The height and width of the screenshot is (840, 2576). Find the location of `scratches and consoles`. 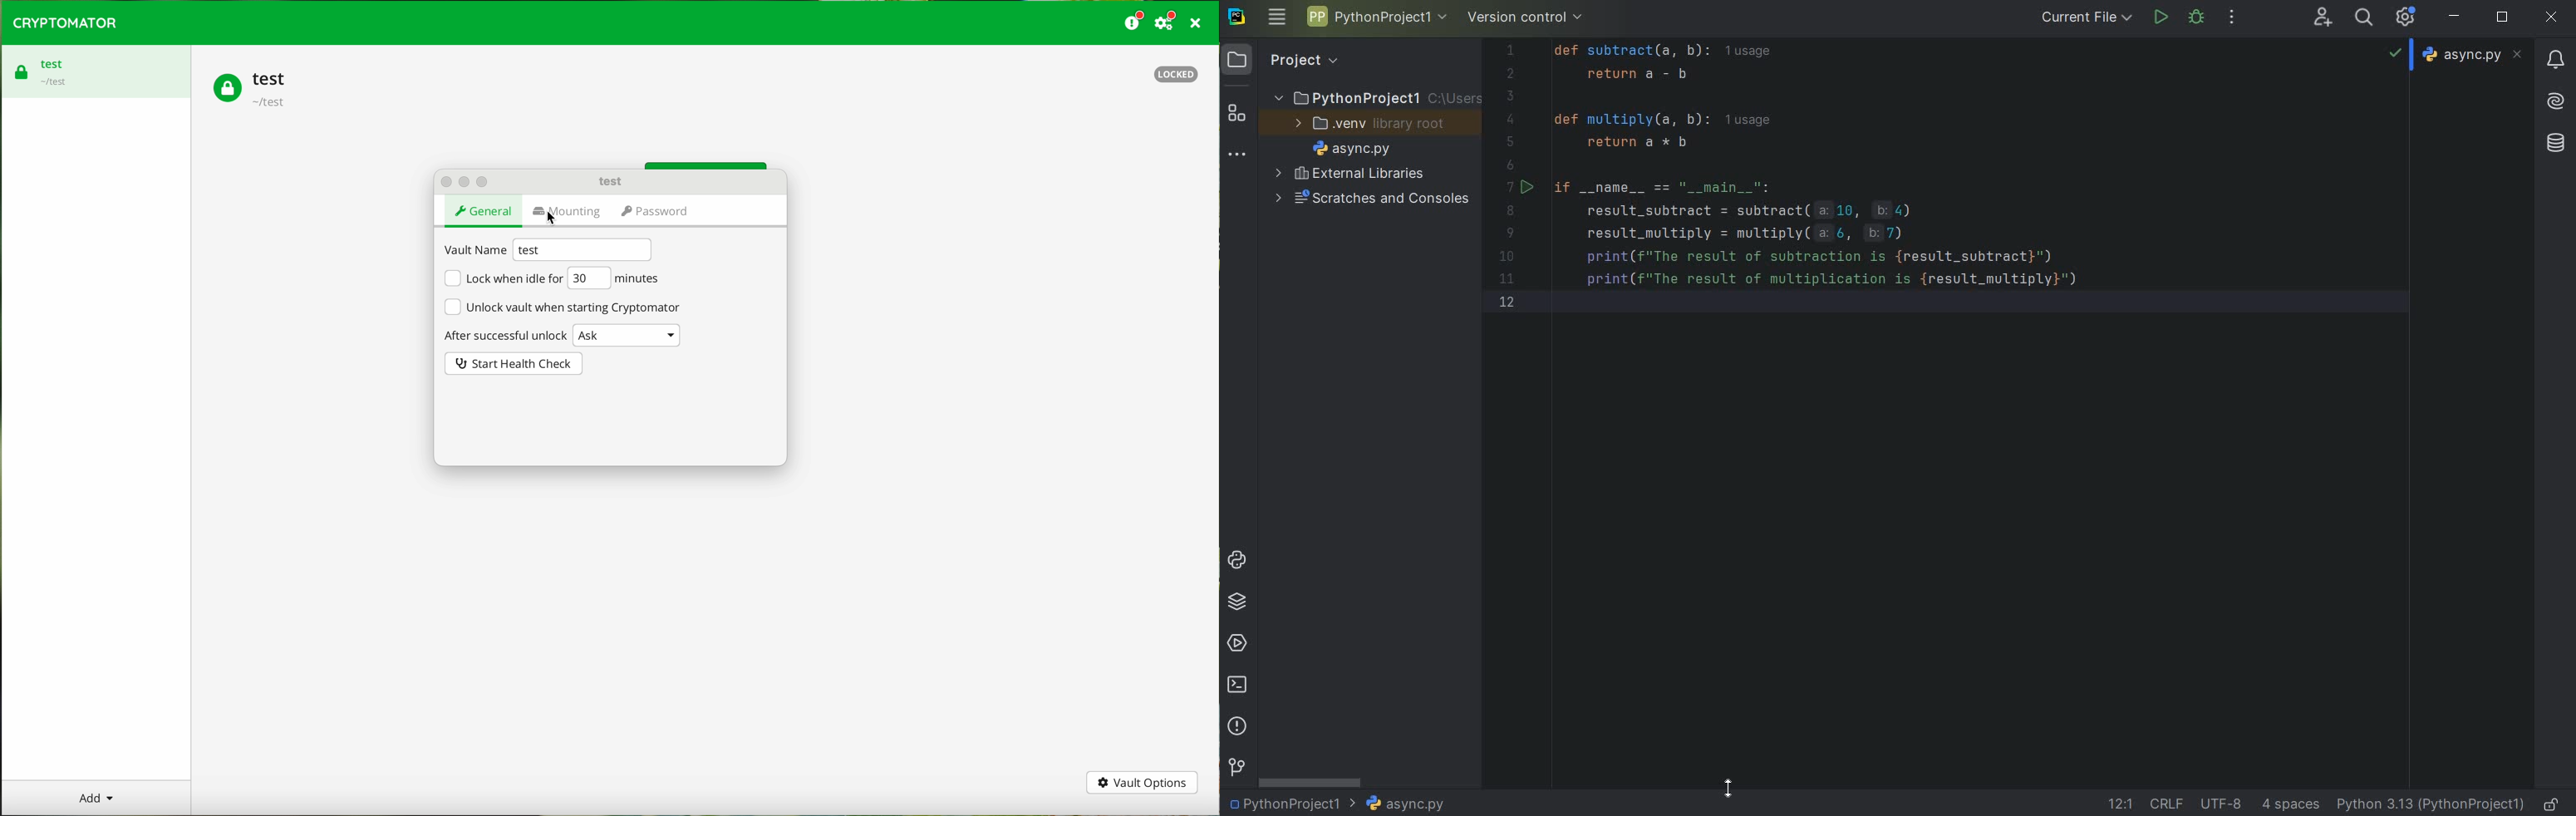

scratches and consoles is located at coordinates (1371, 200).